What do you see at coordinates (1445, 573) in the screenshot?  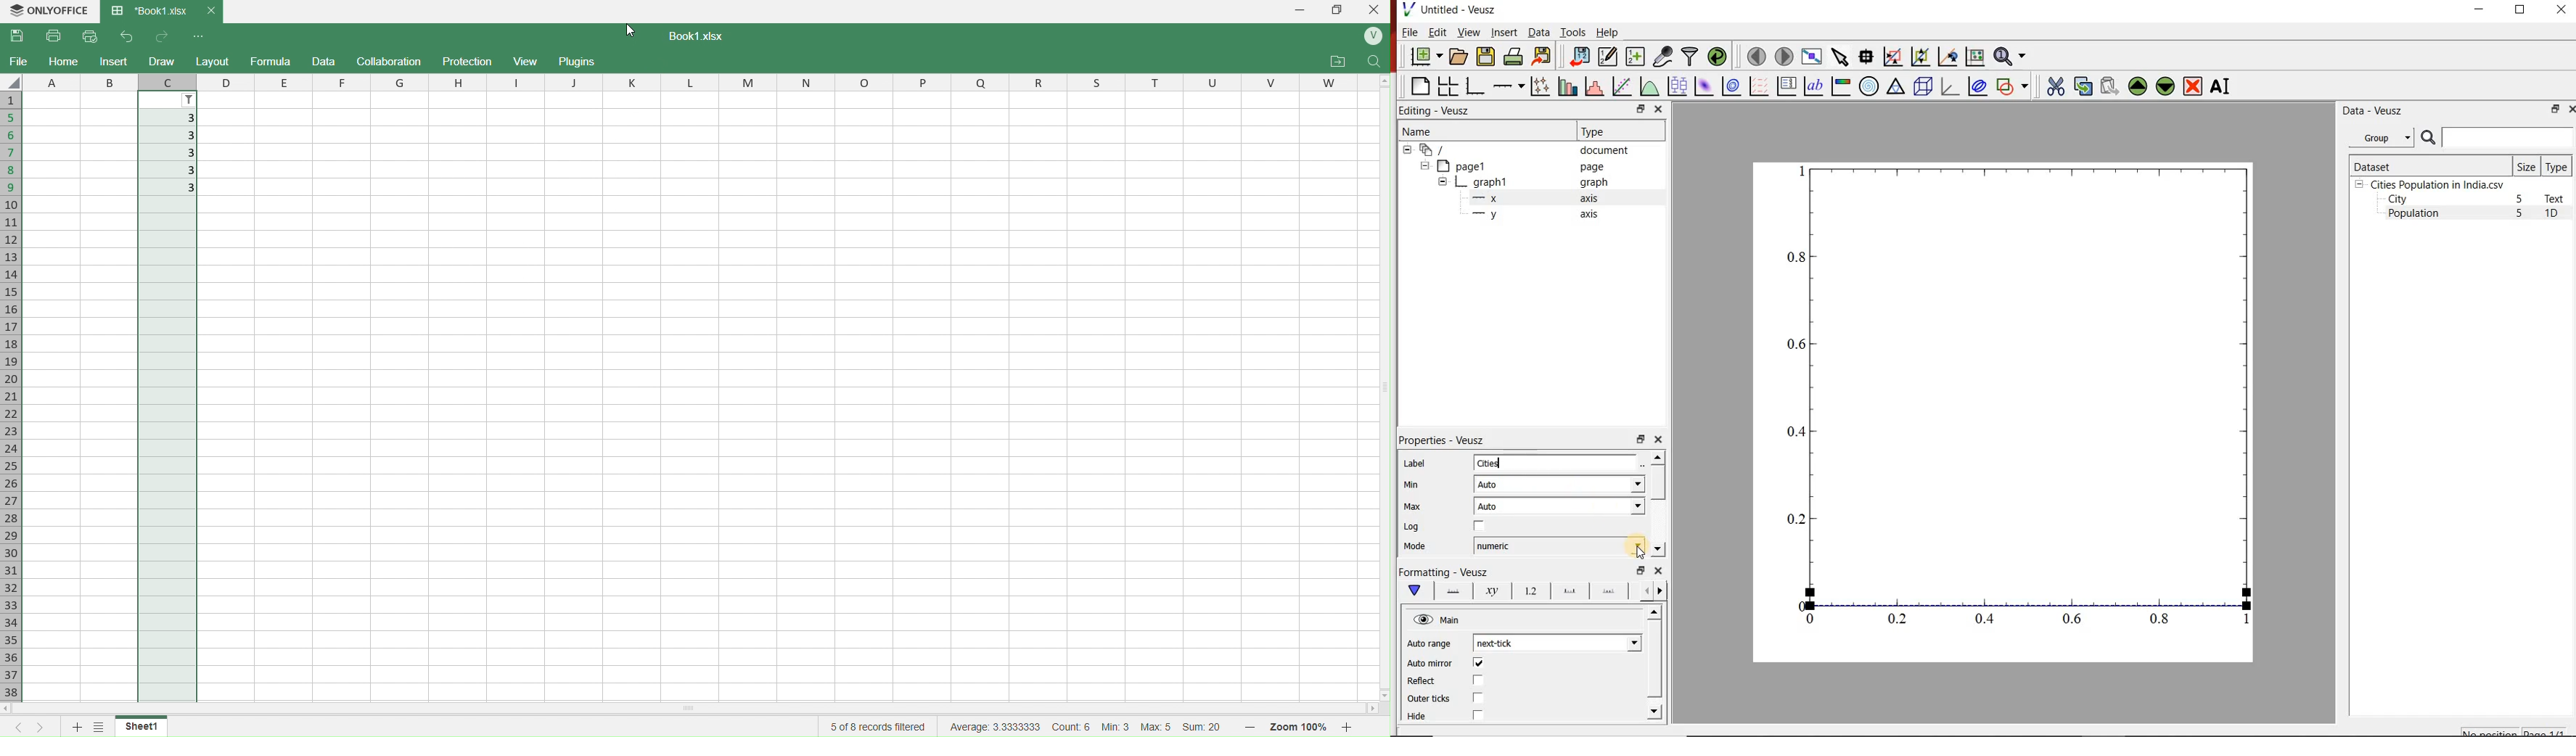 I see `Formatting - Veusz` at bounding box center [1445, 573].